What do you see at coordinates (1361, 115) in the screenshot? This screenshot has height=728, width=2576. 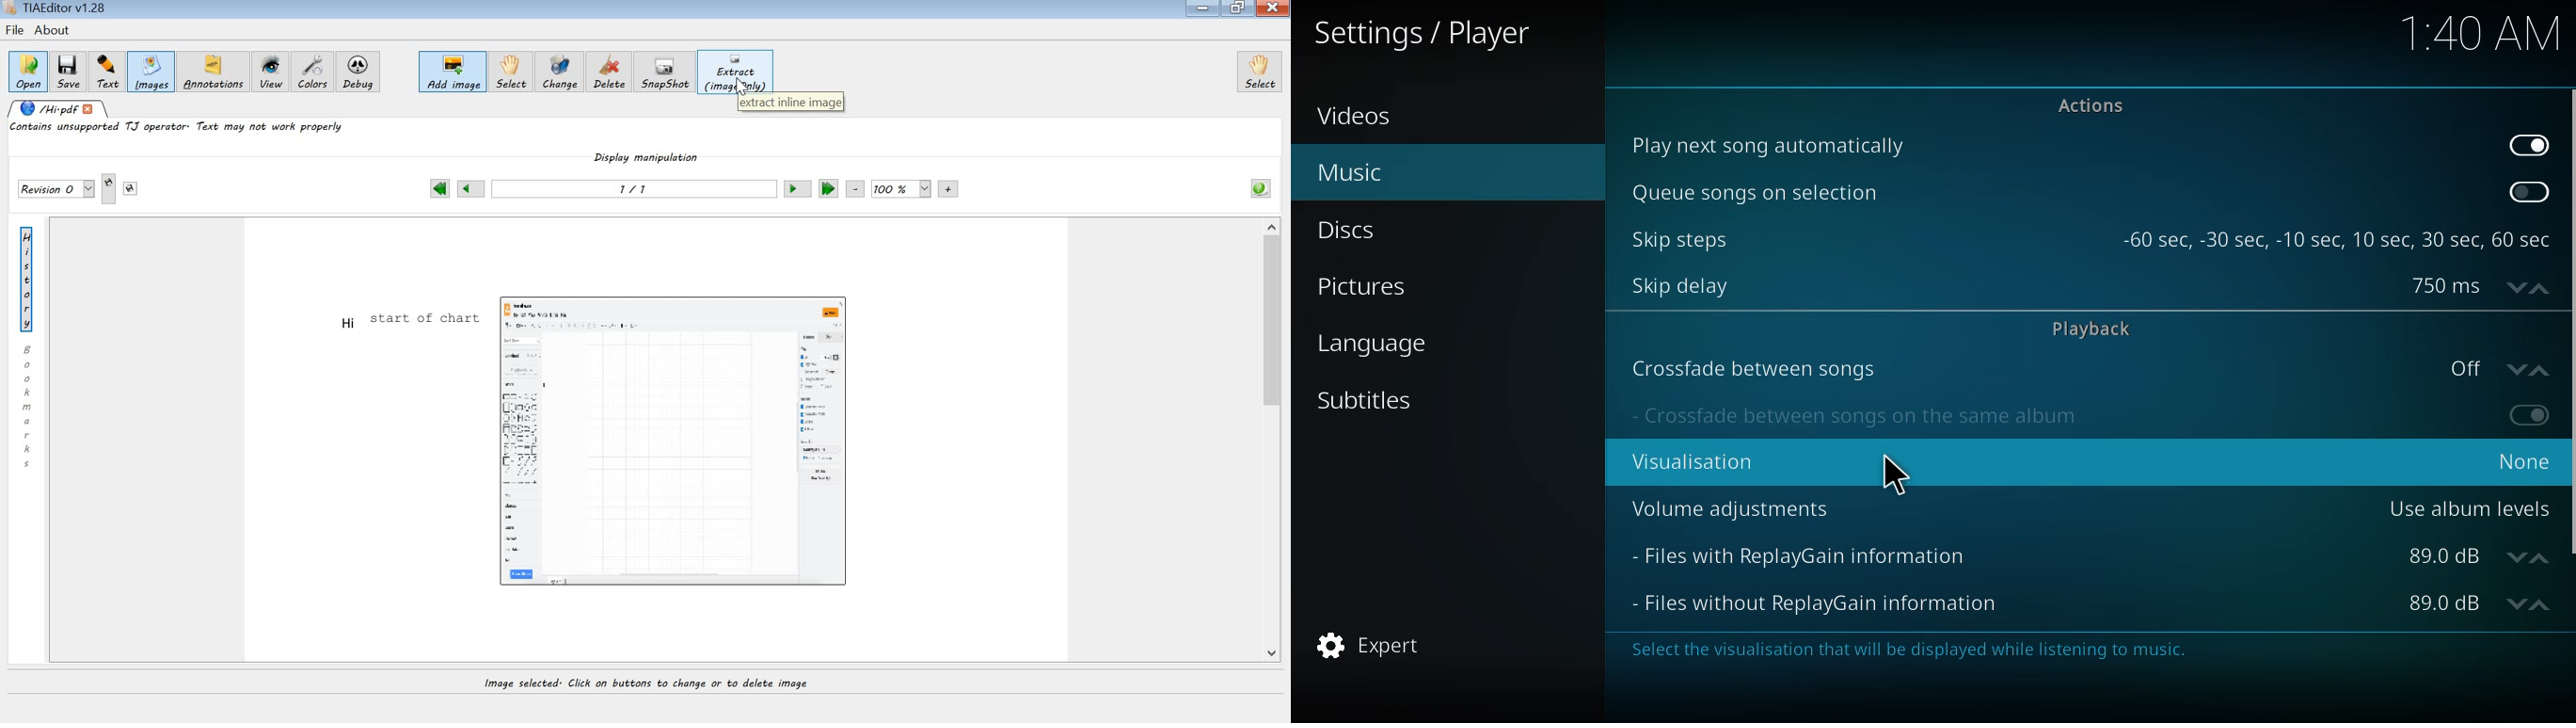 I see `videos` at bounding box center [1361, 115].